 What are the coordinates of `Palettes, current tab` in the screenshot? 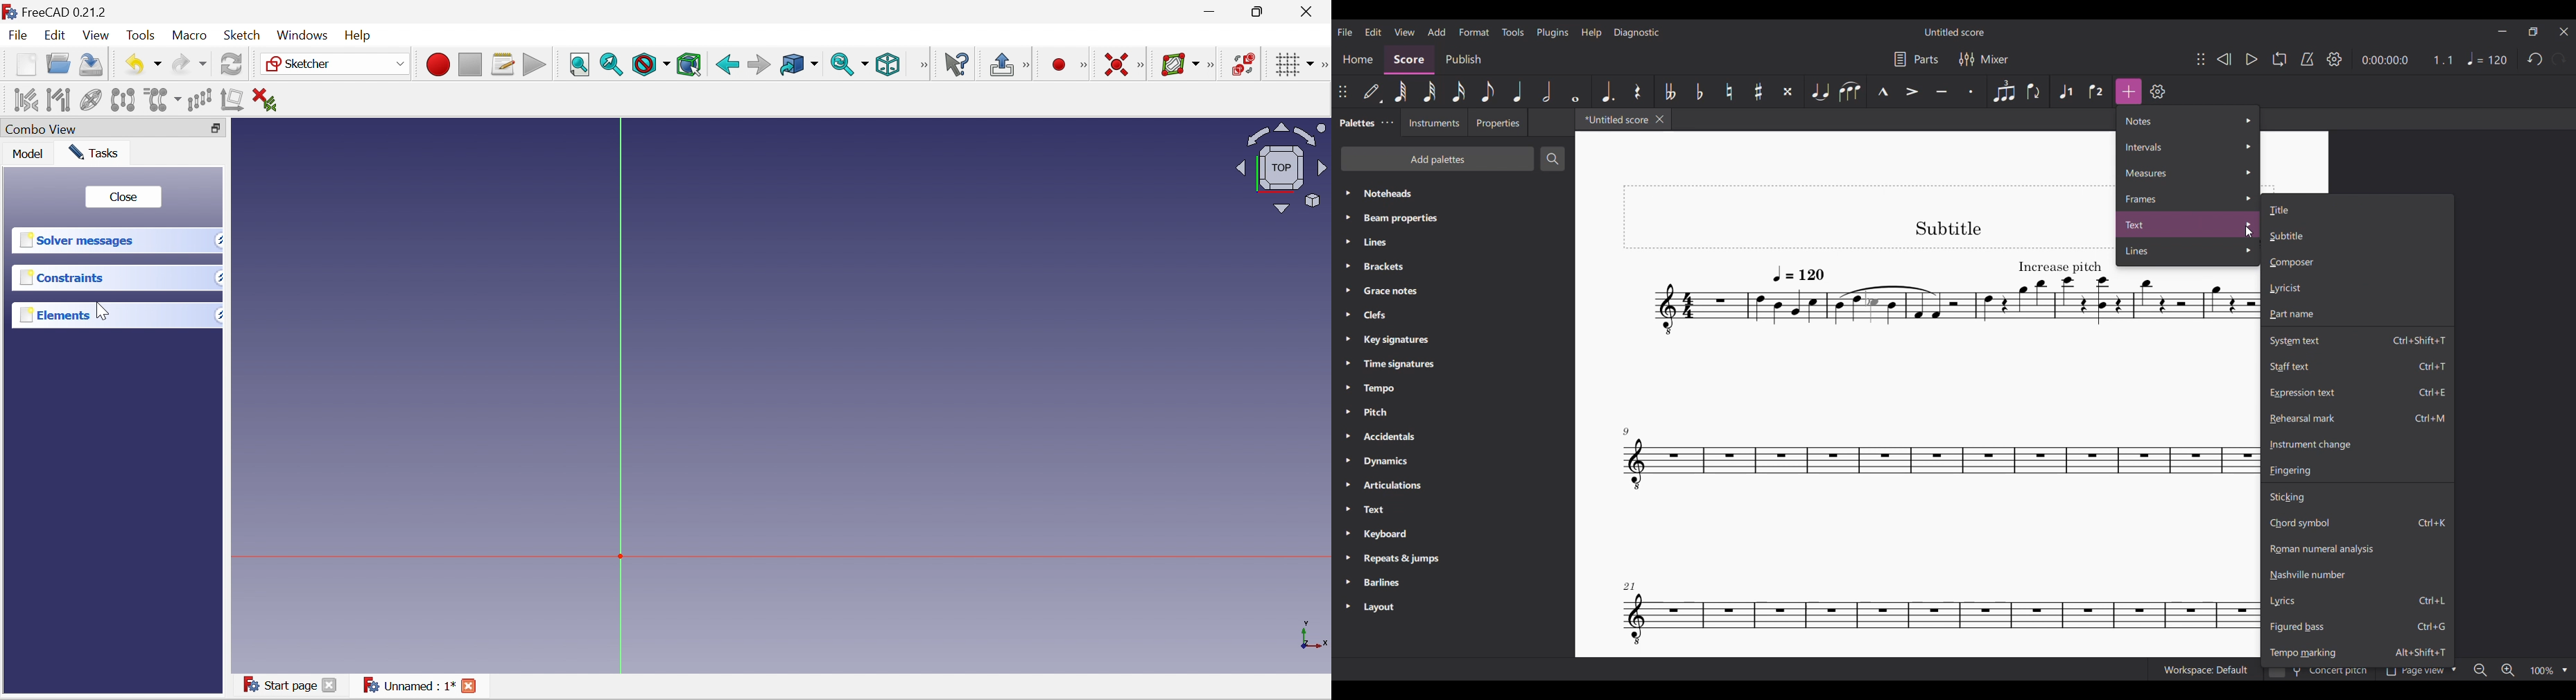 It's located at (1356, 123).